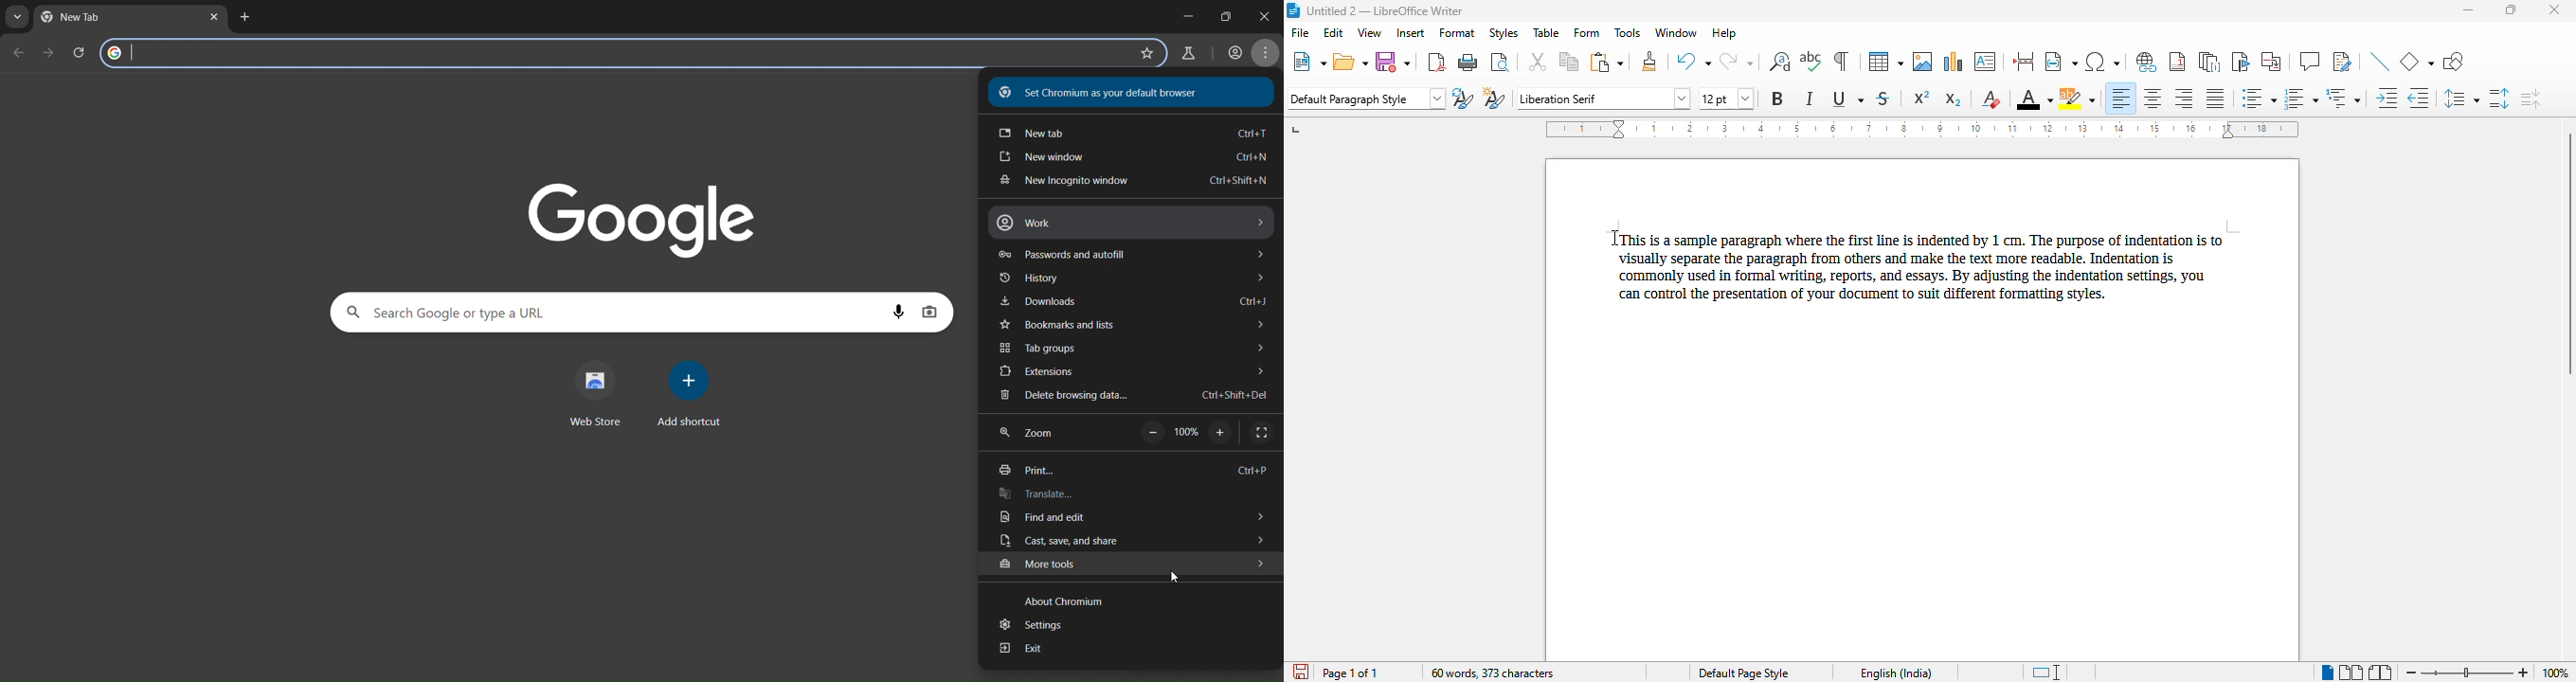 The height and width of the screenshot is (700, 2576). What do you see at coordinates (1607, 63) in the screenshot?
I see `paste` at bounding box center [1607, 63].